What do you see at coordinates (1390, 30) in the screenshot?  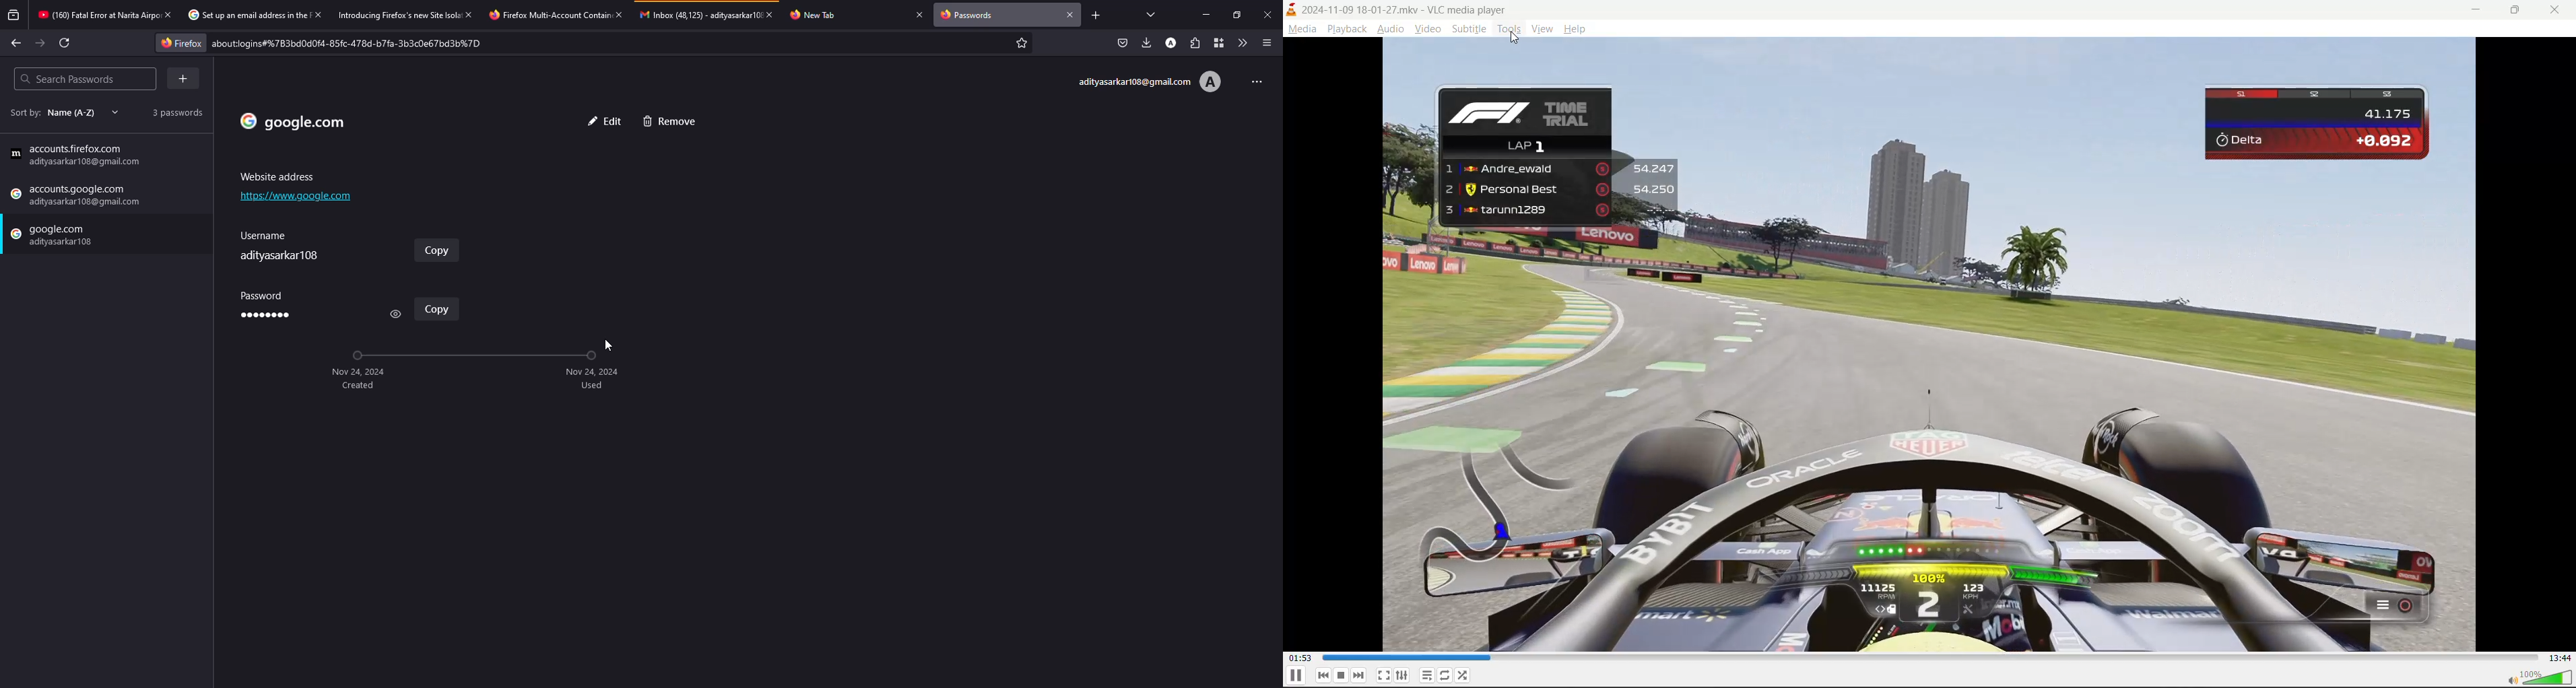 I see `audio` at bounding box center [1390, 30].